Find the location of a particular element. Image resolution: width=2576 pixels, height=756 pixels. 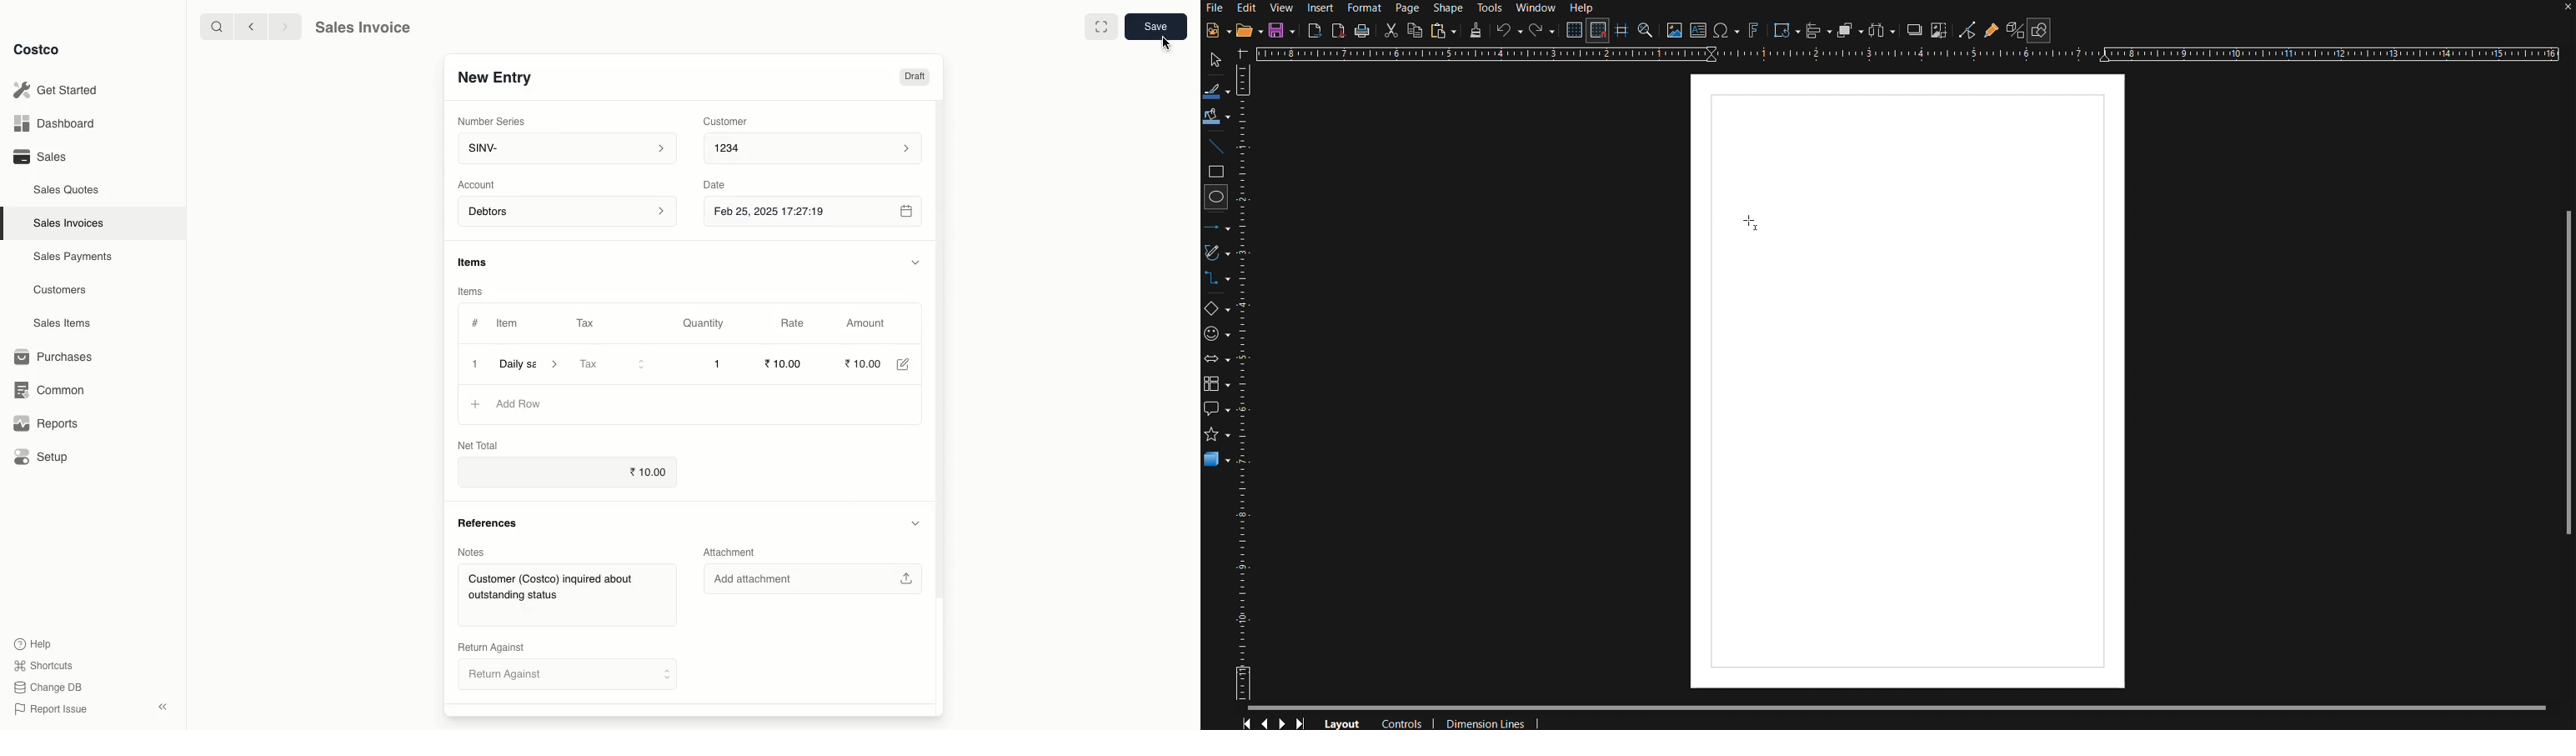

Items is located at coordinates (471, 289).